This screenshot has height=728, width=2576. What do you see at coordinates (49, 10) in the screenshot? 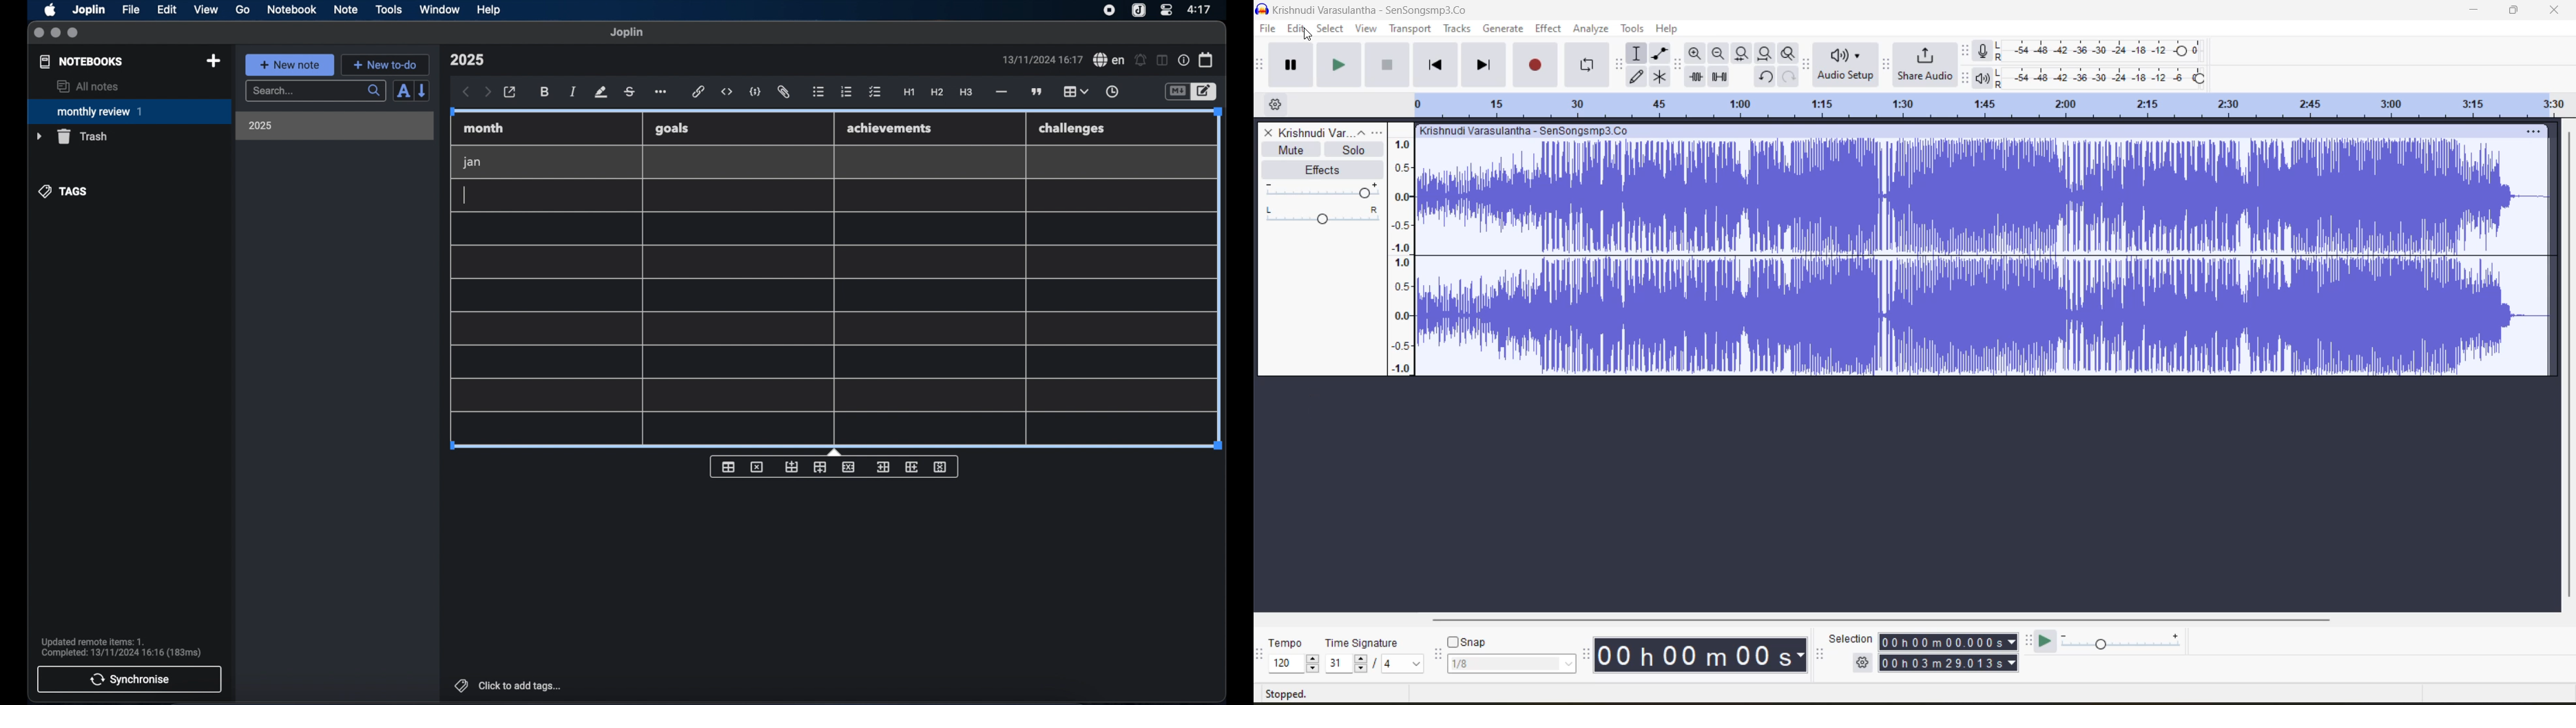
I see `apple icon` at bounding box center [49, 10].